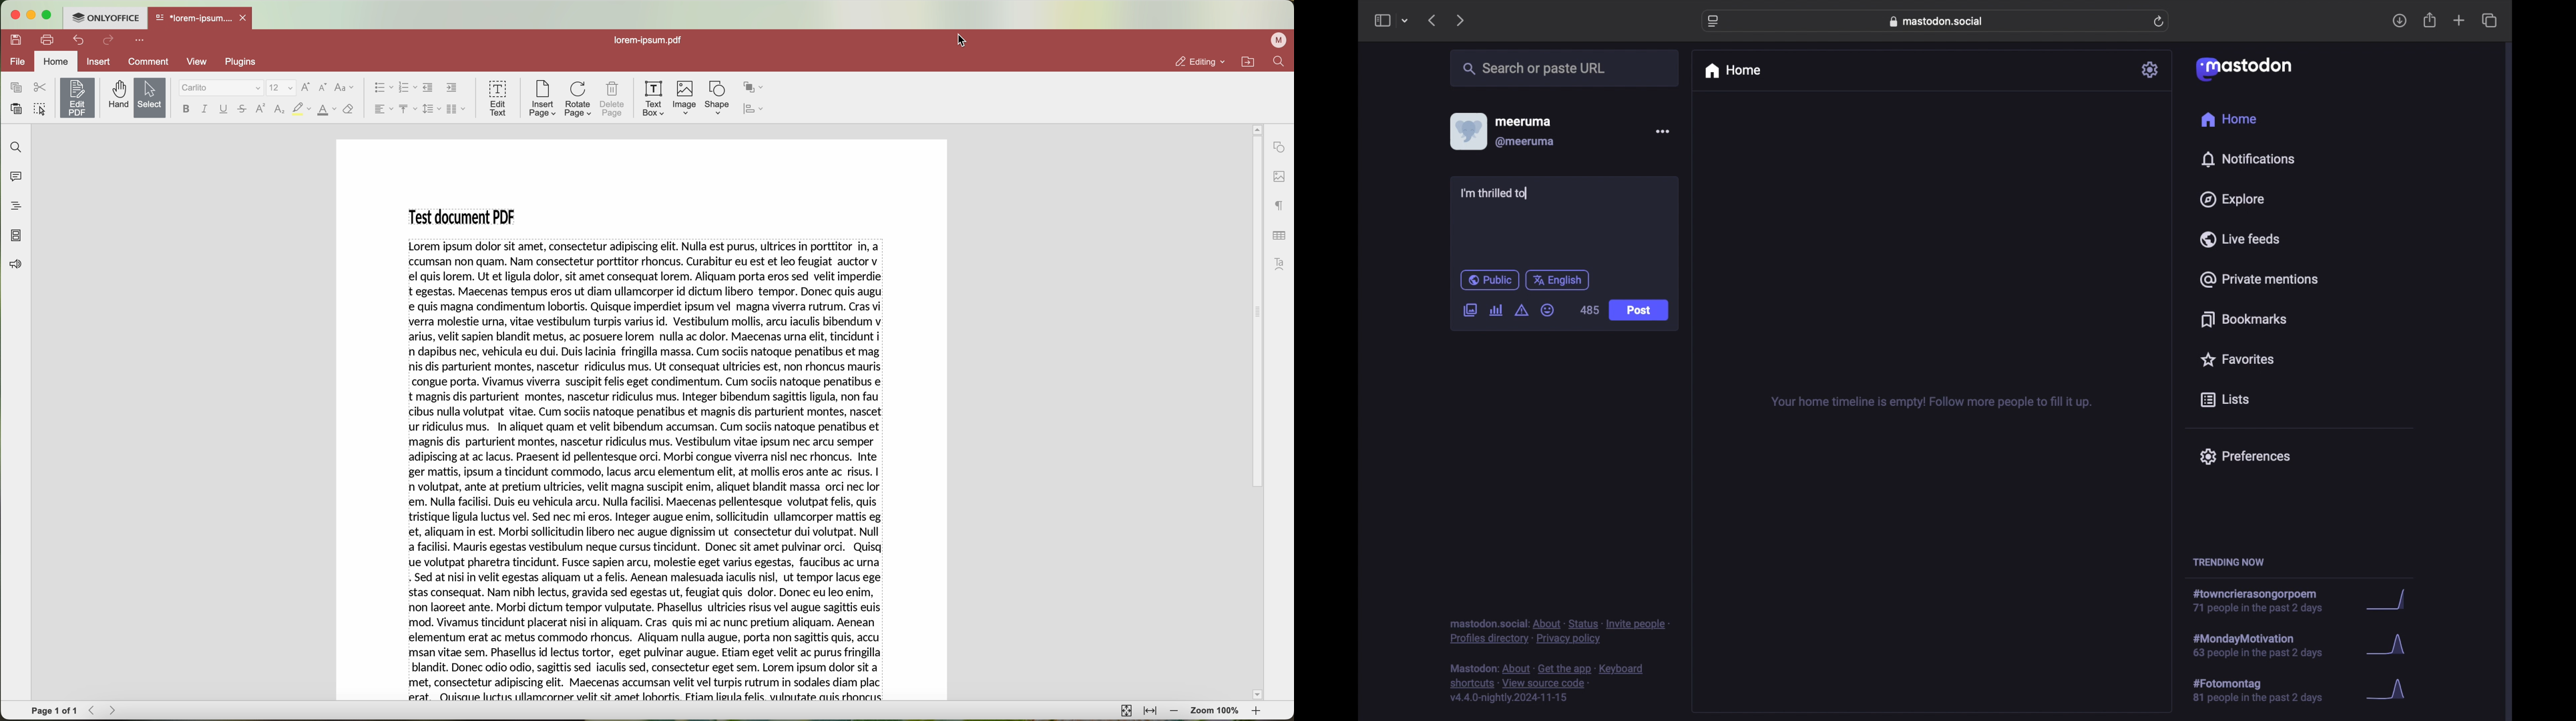  What do you see at coordinates (349, 110) in the screenshot?
I see `clear style` at bounding box center [349, 110].